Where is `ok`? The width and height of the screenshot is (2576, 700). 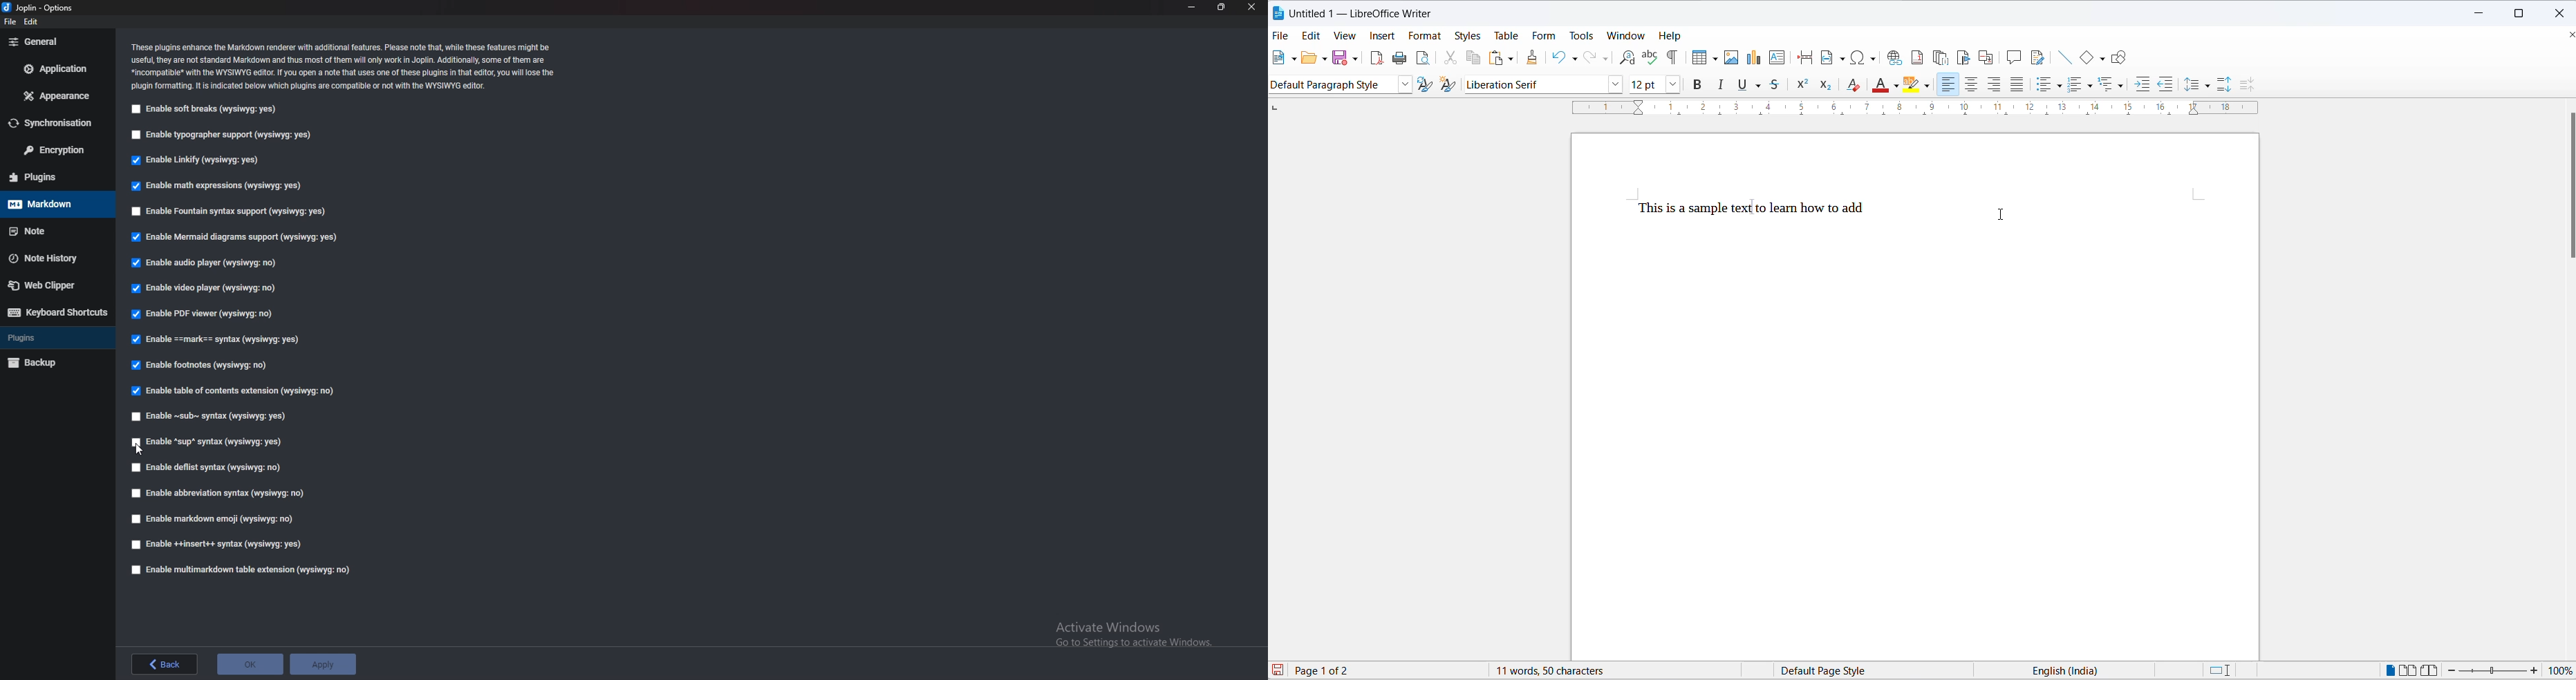 ok is located at coordinates (248, 662).